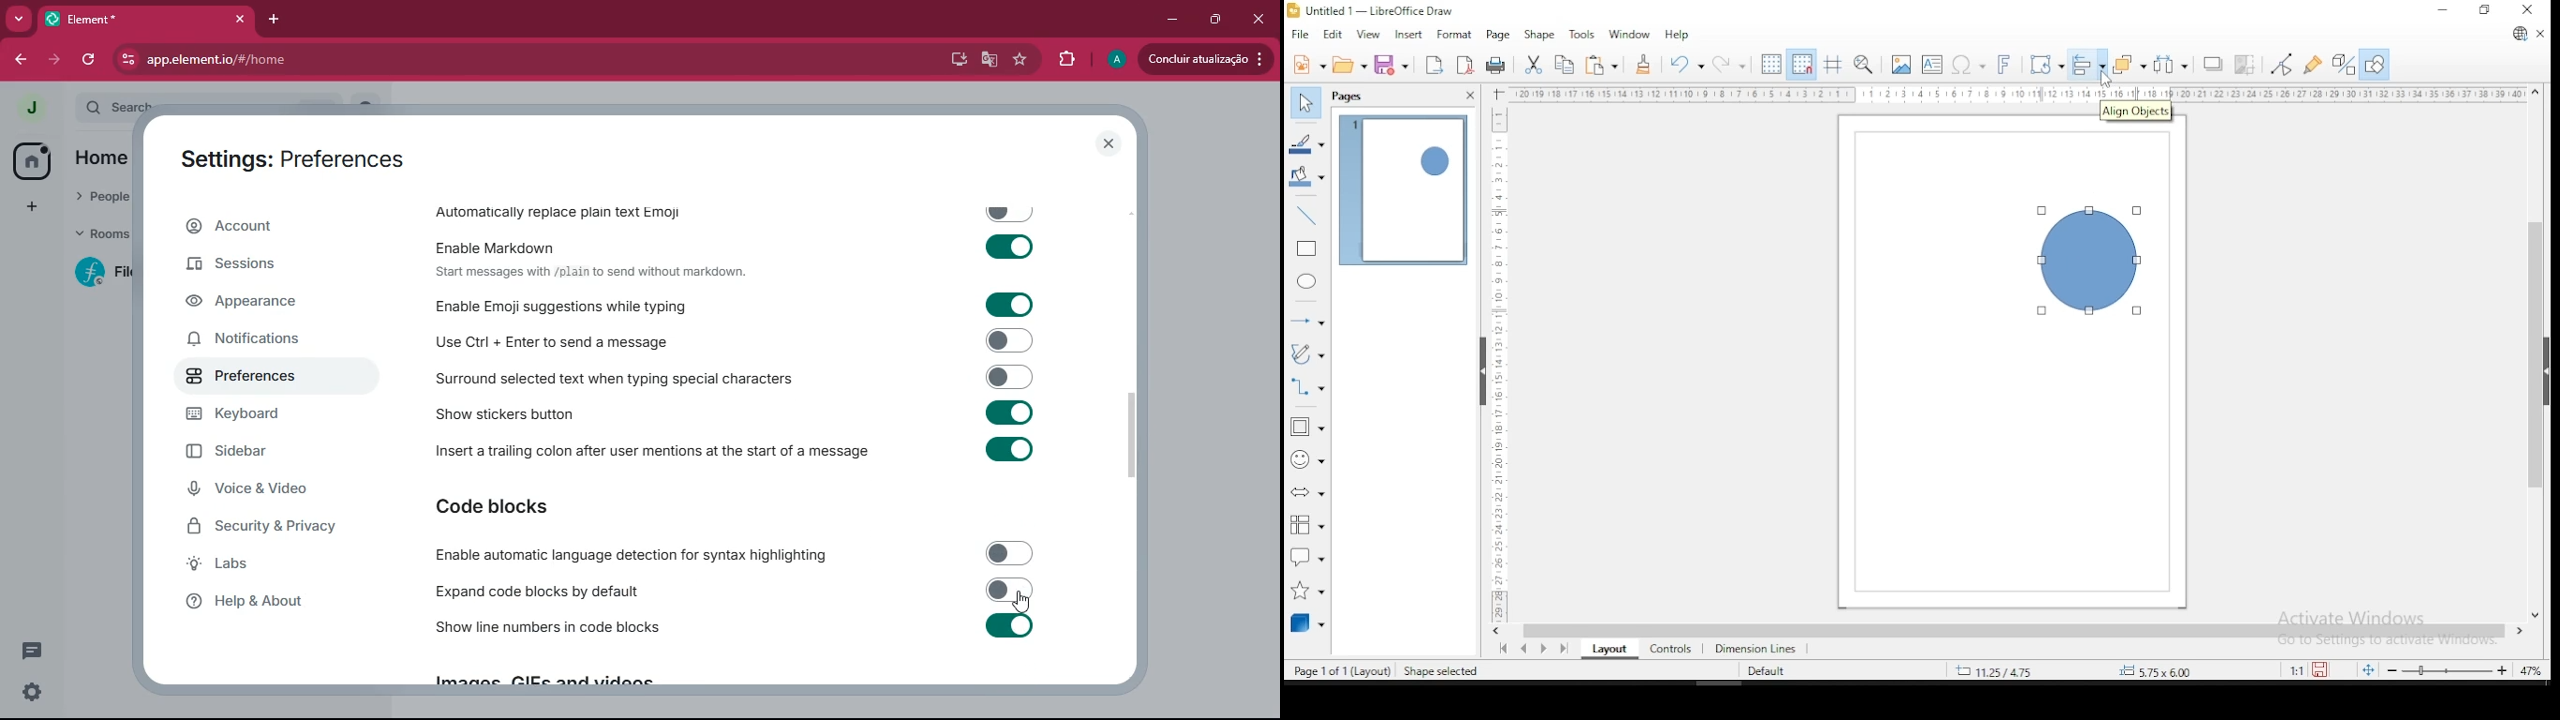  What do you see at coordinates (33, 693) in the screenshot?
I see `settings` at bounding box center [33, 693].